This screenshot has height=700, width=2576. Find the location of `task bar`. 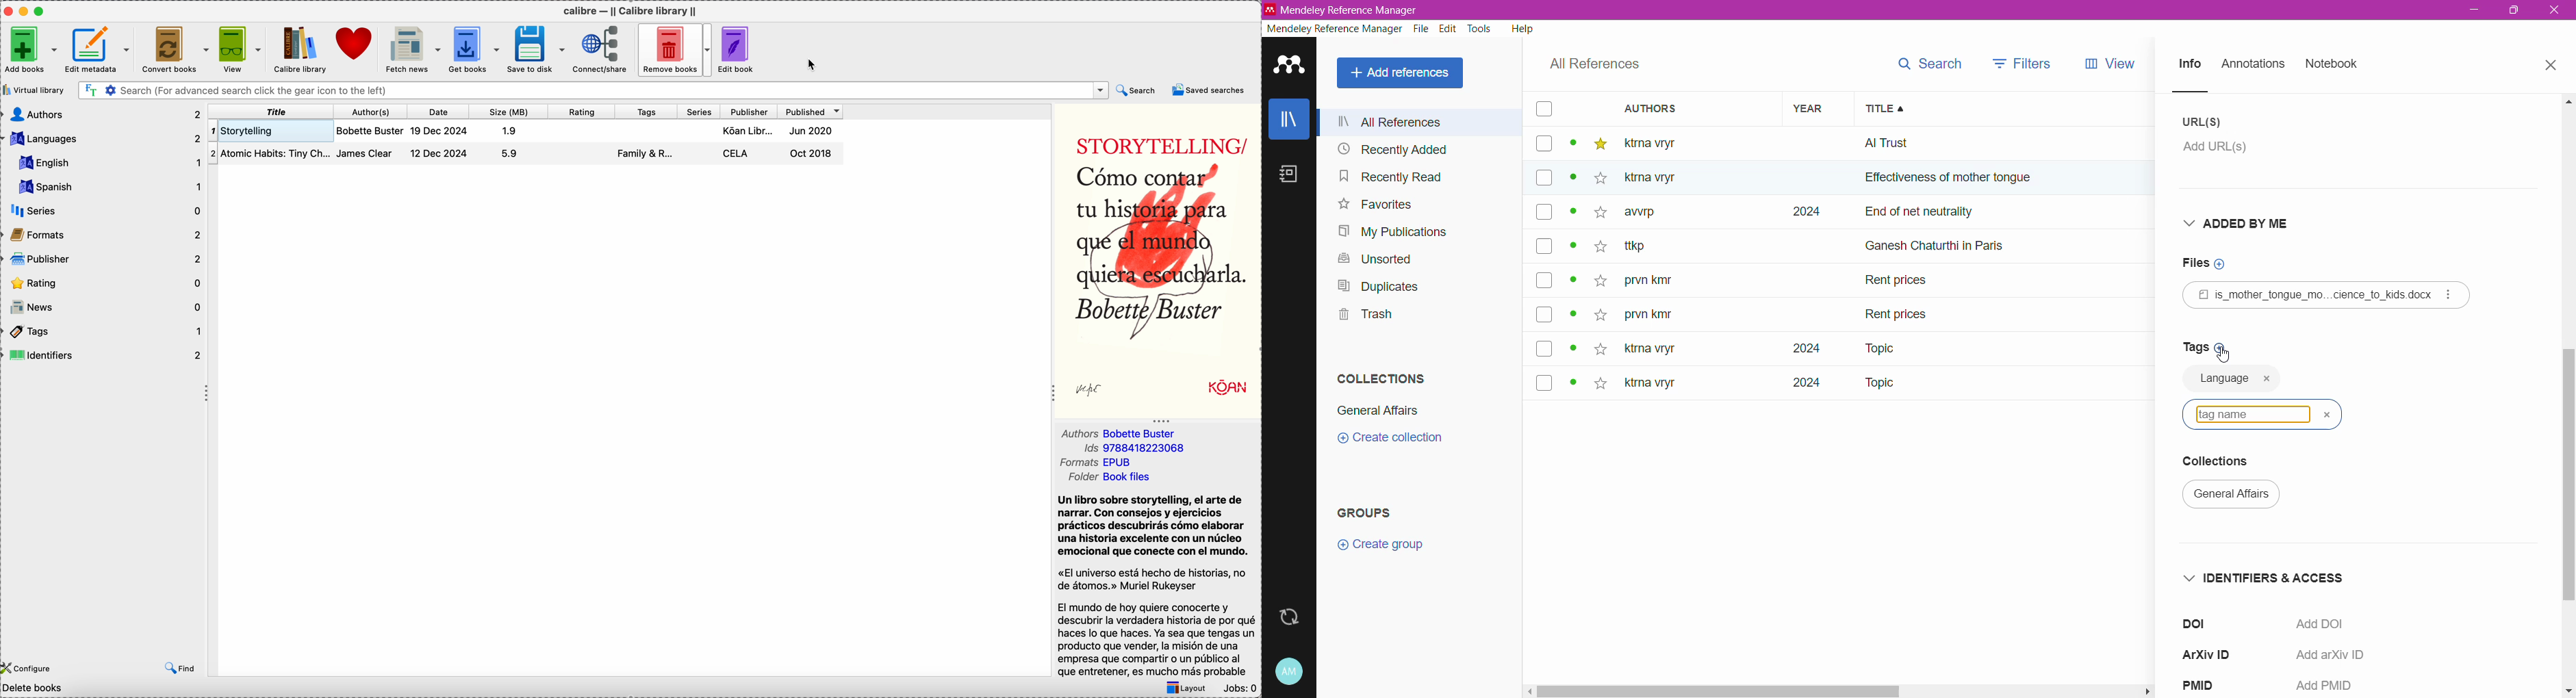

task bar is located at coordinates (1838, 691).